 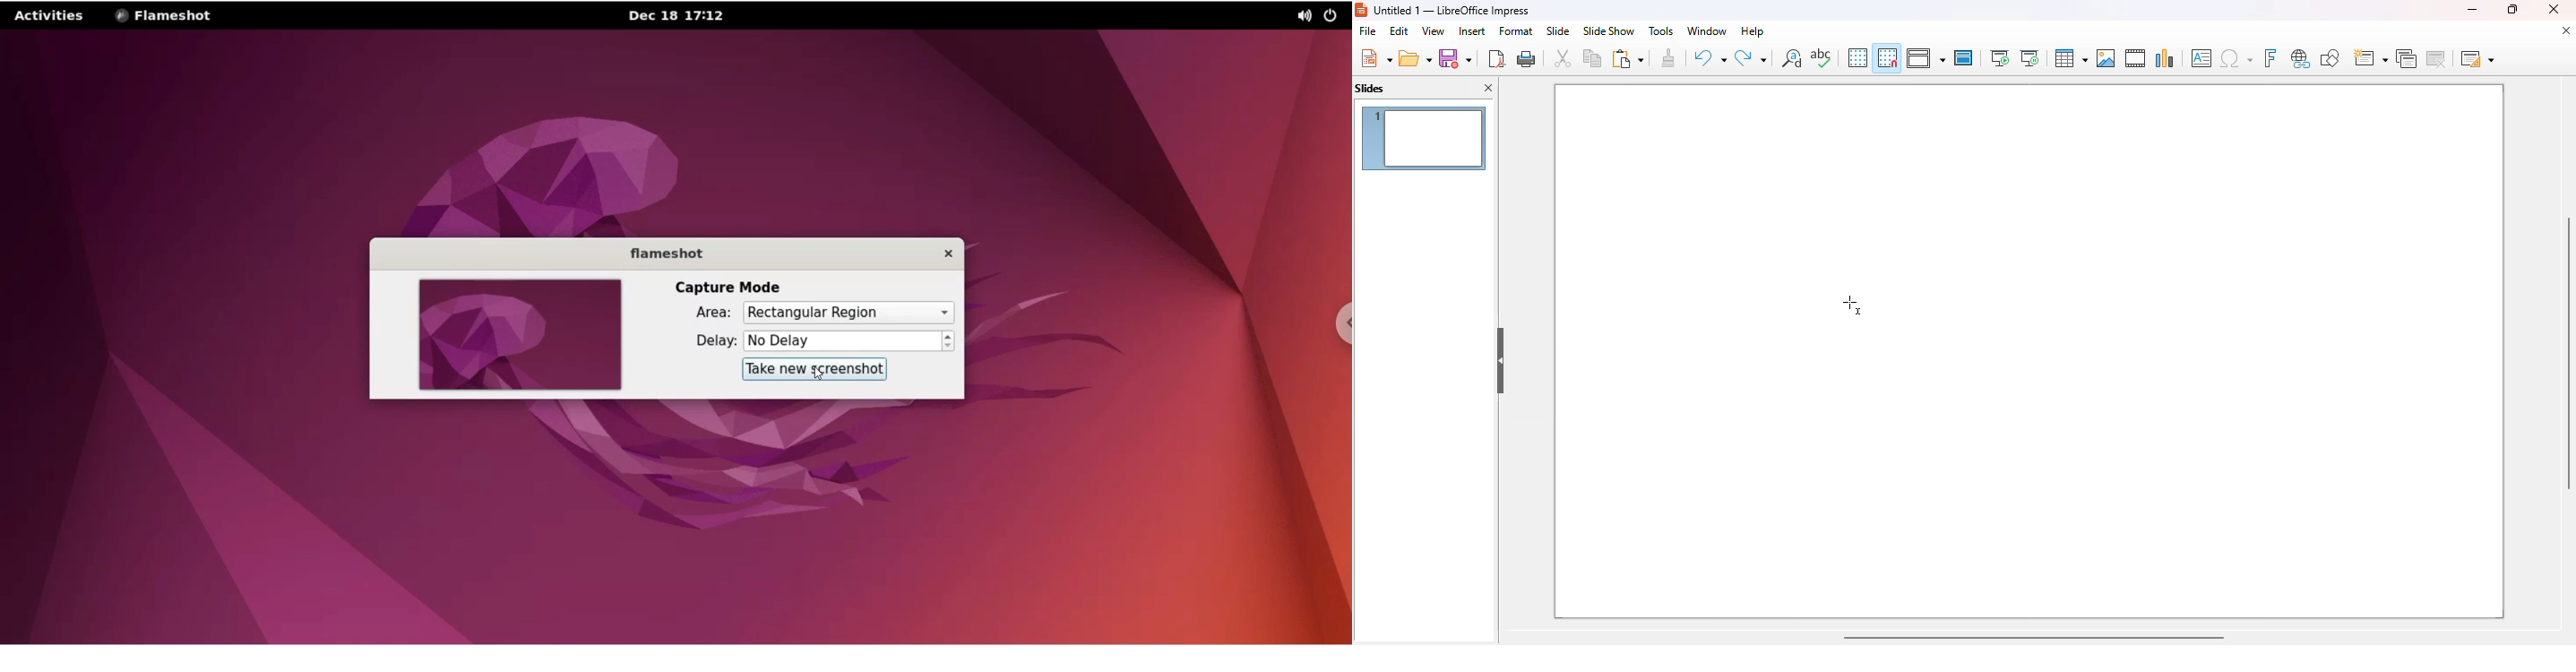 I want to click on slides, so click(x=1370, y=89).